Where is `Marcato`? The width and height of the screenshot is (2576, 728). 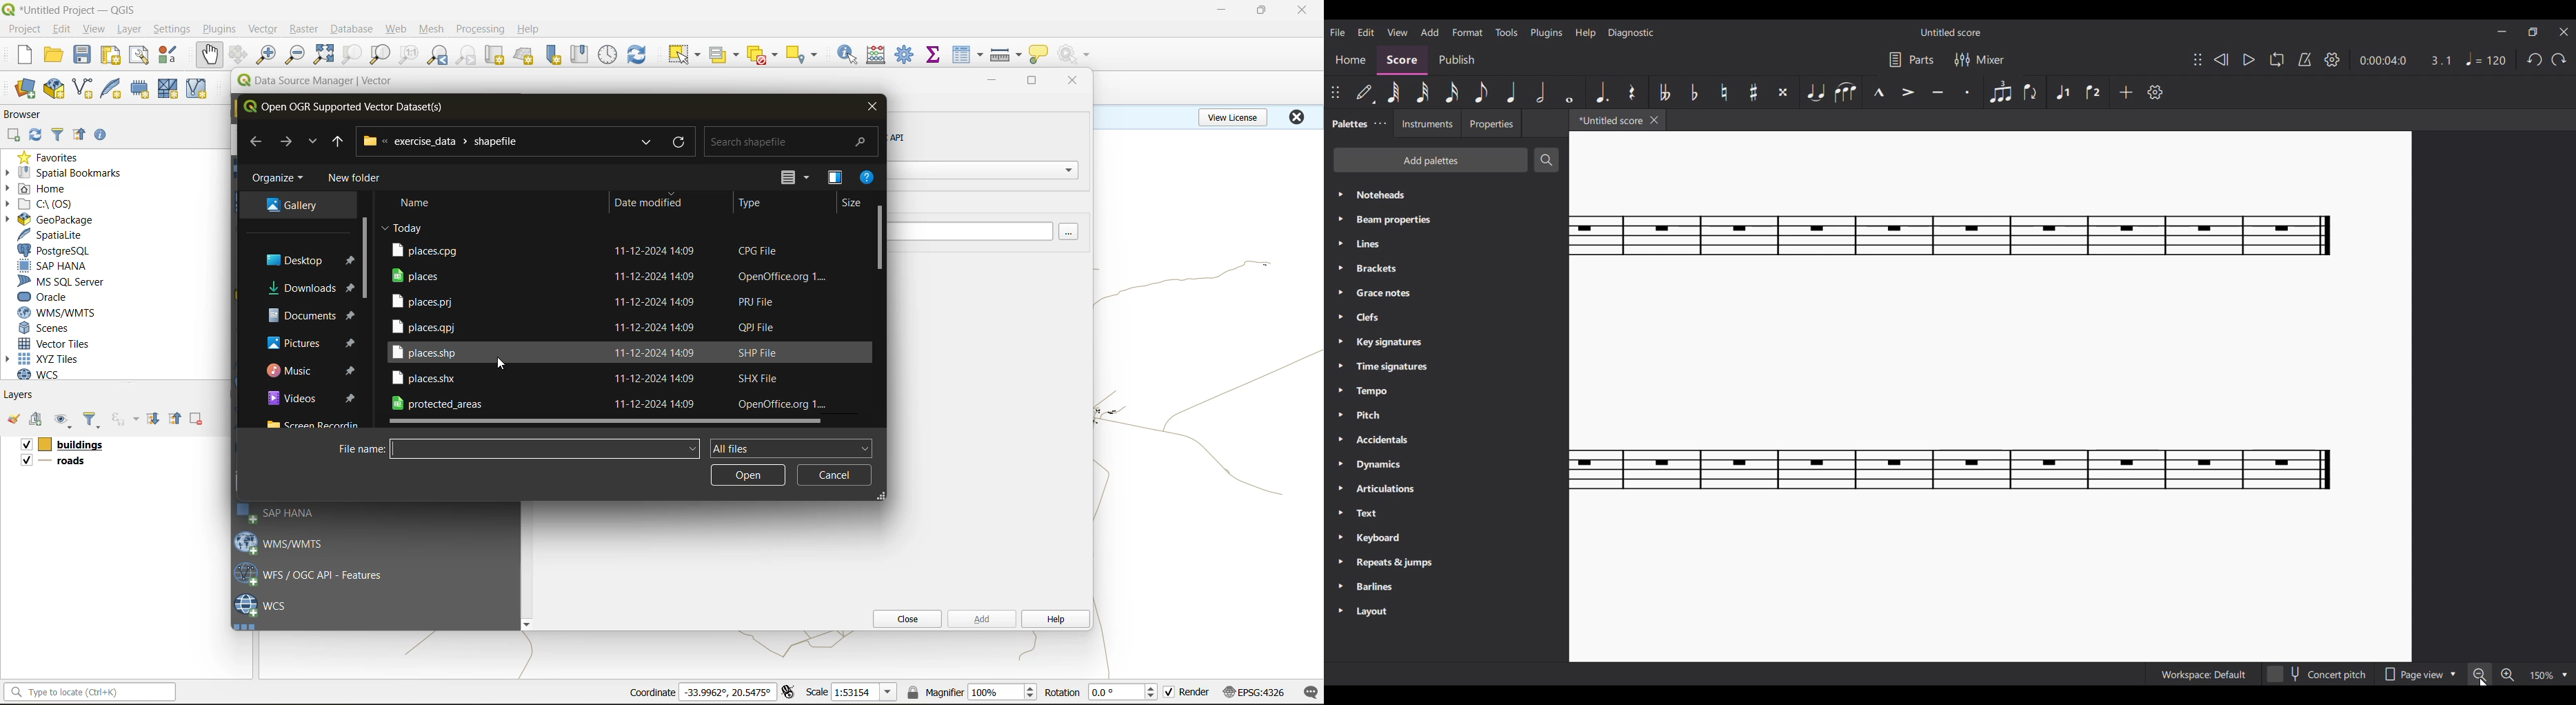
Marcato is located at coordinates (1879, 92).